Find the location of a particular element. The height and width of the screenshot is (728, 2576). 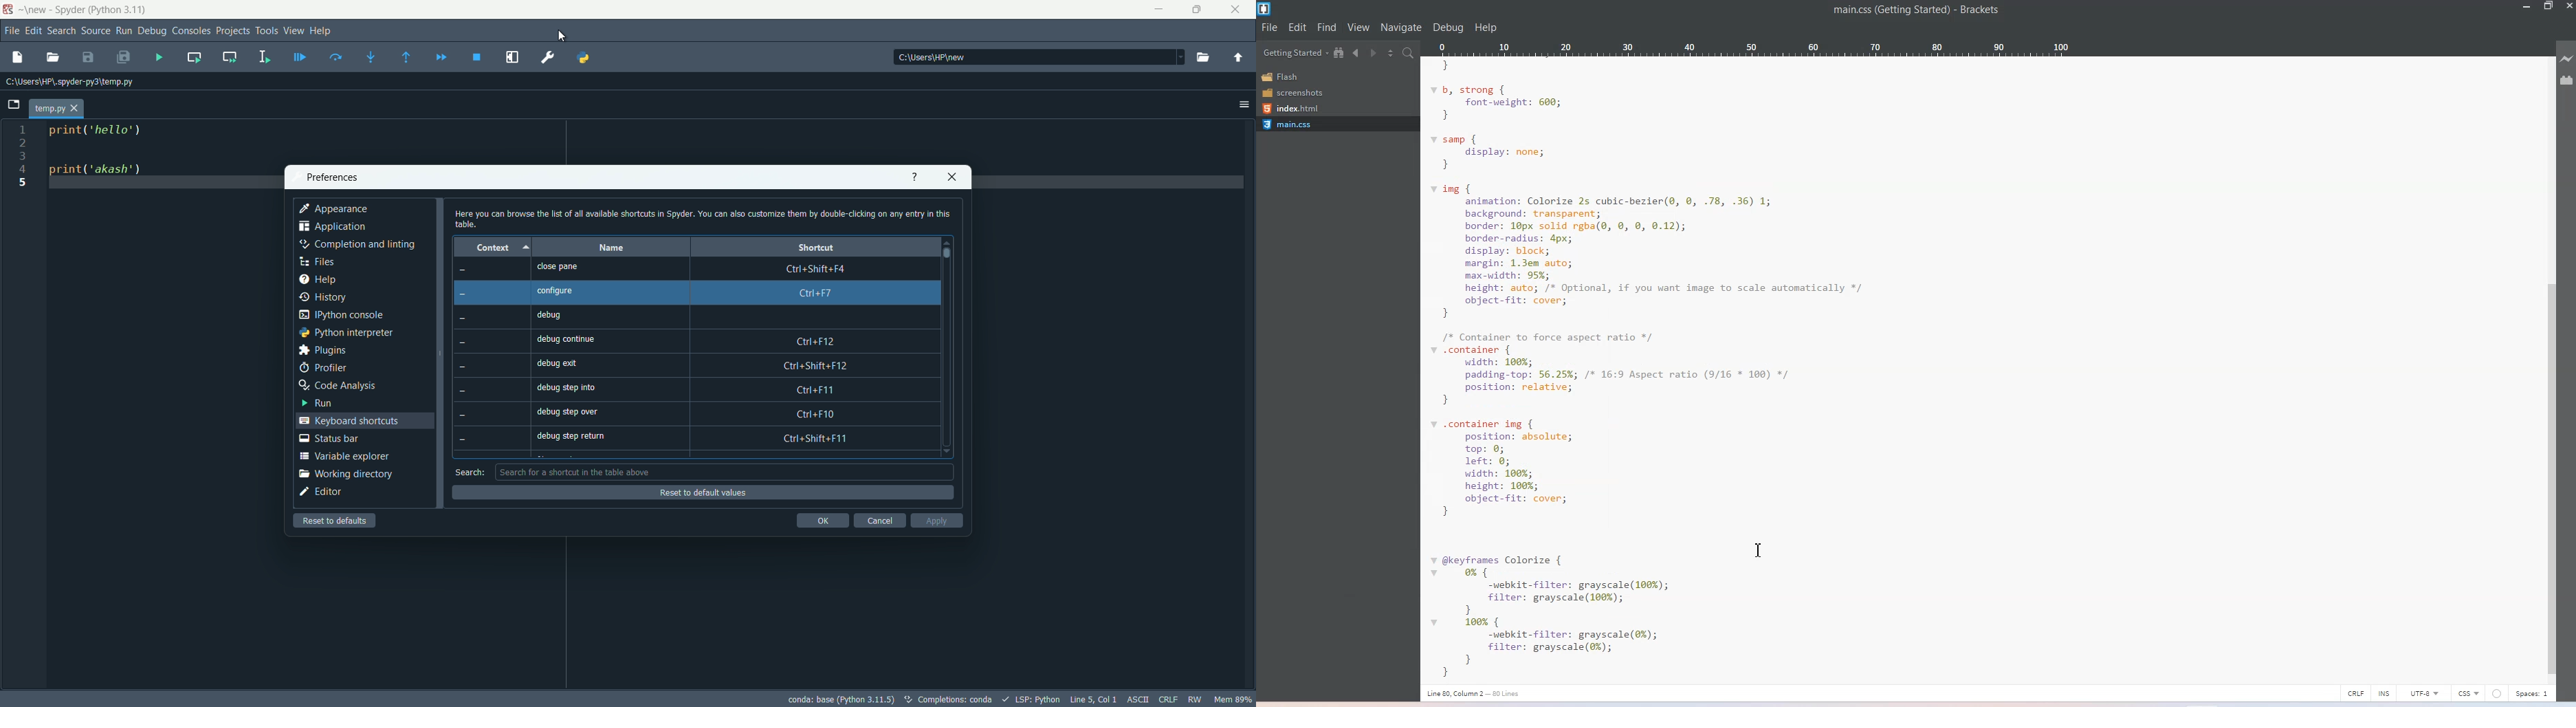

projects menu is located at coordinates (233, 31).